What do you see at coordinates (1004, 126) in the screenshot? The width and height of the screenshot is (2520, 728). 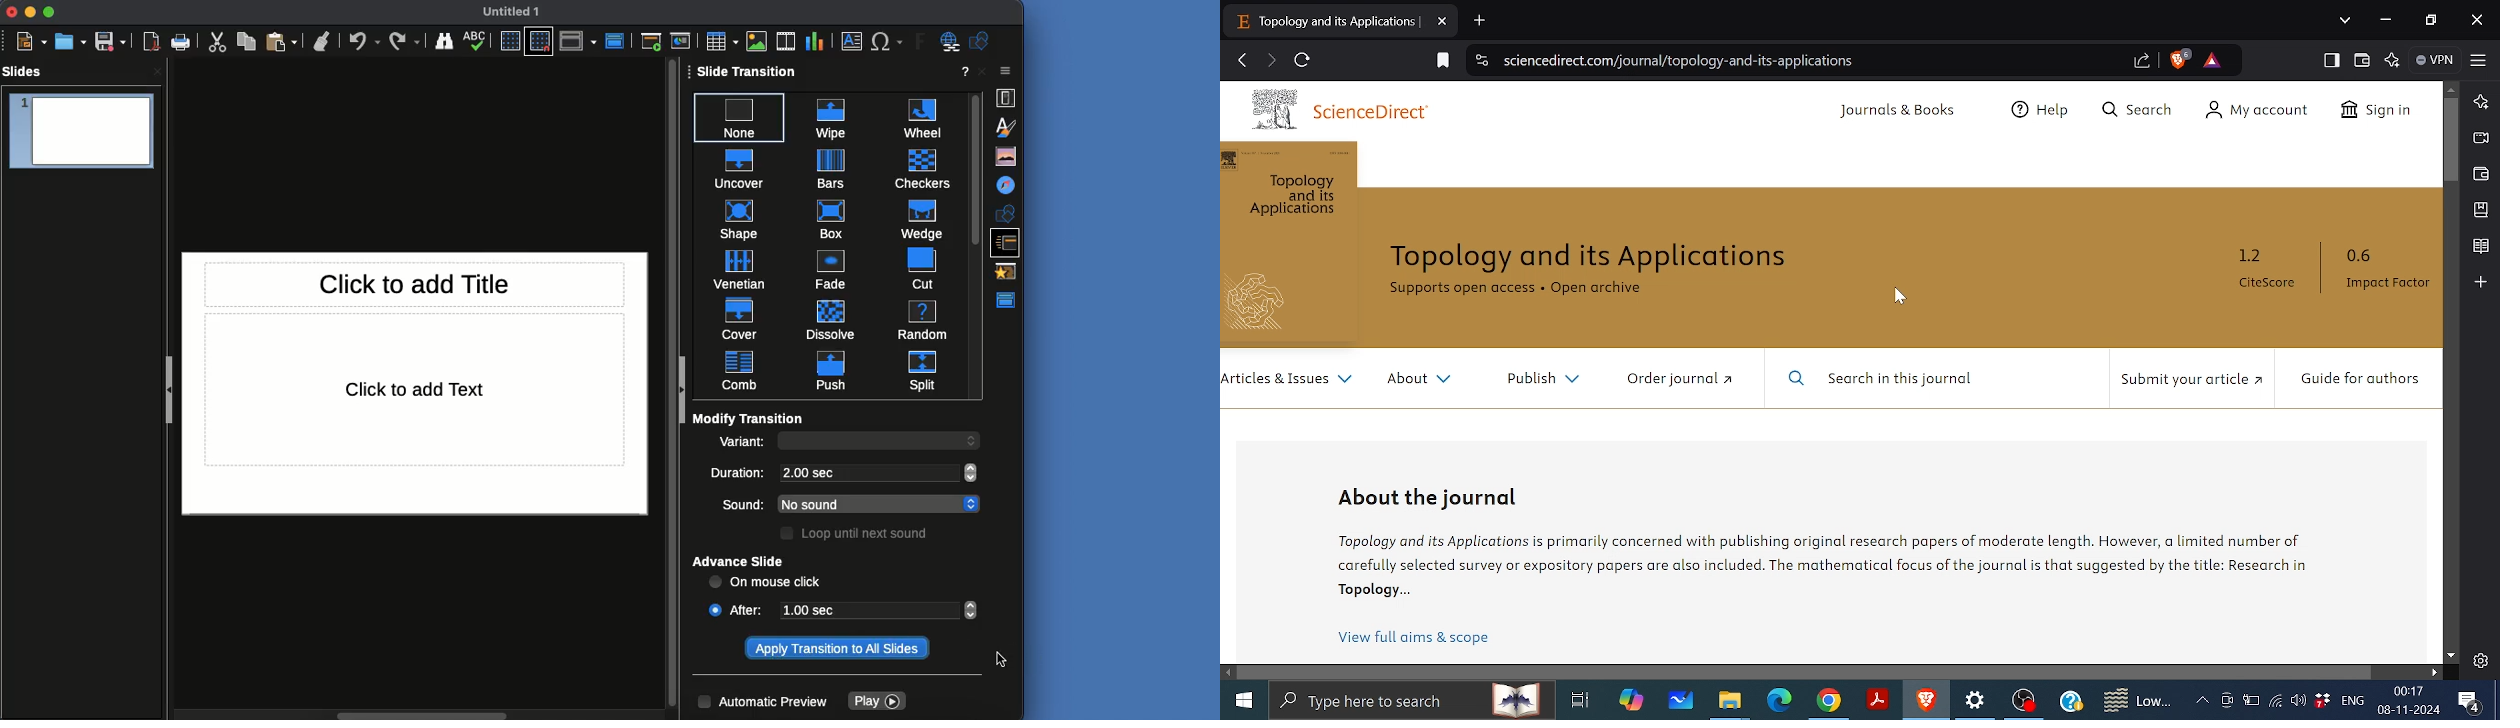 I see `Styles` at bounding box center [1004, 126].